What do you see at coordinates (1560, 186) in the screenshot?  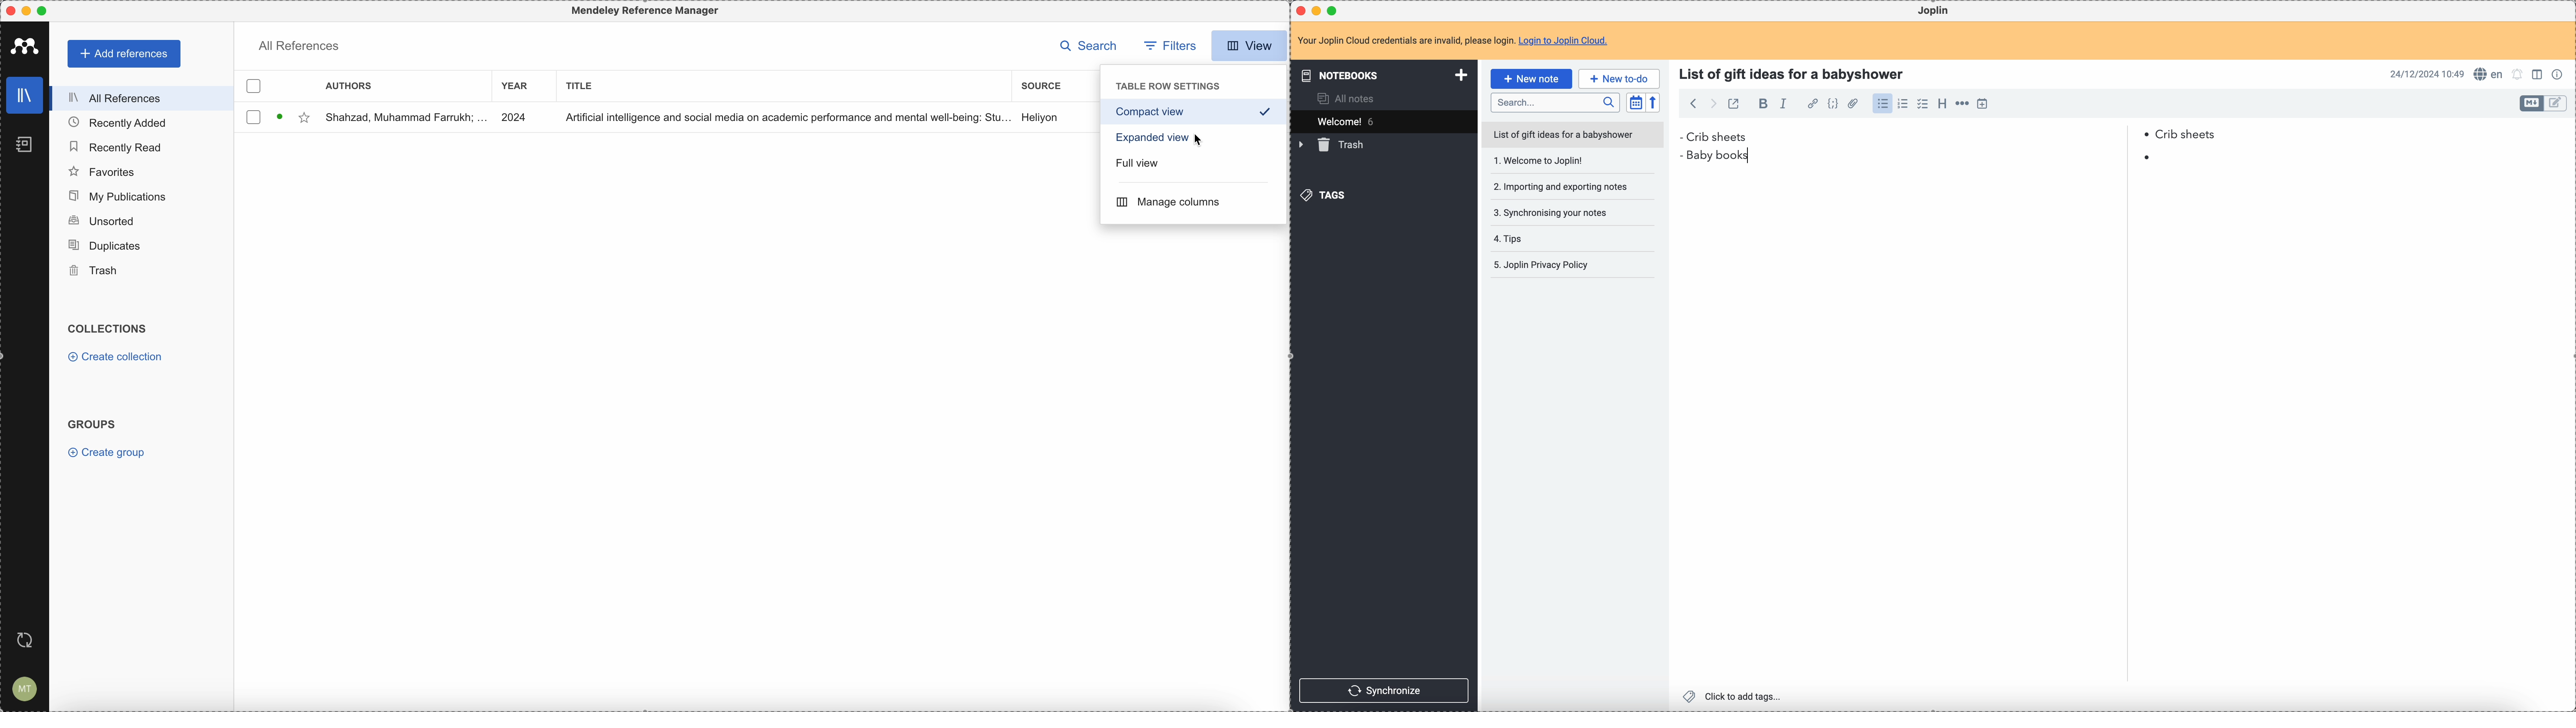 I see `importing and exporting notes` at bounding box center [1560, 186].